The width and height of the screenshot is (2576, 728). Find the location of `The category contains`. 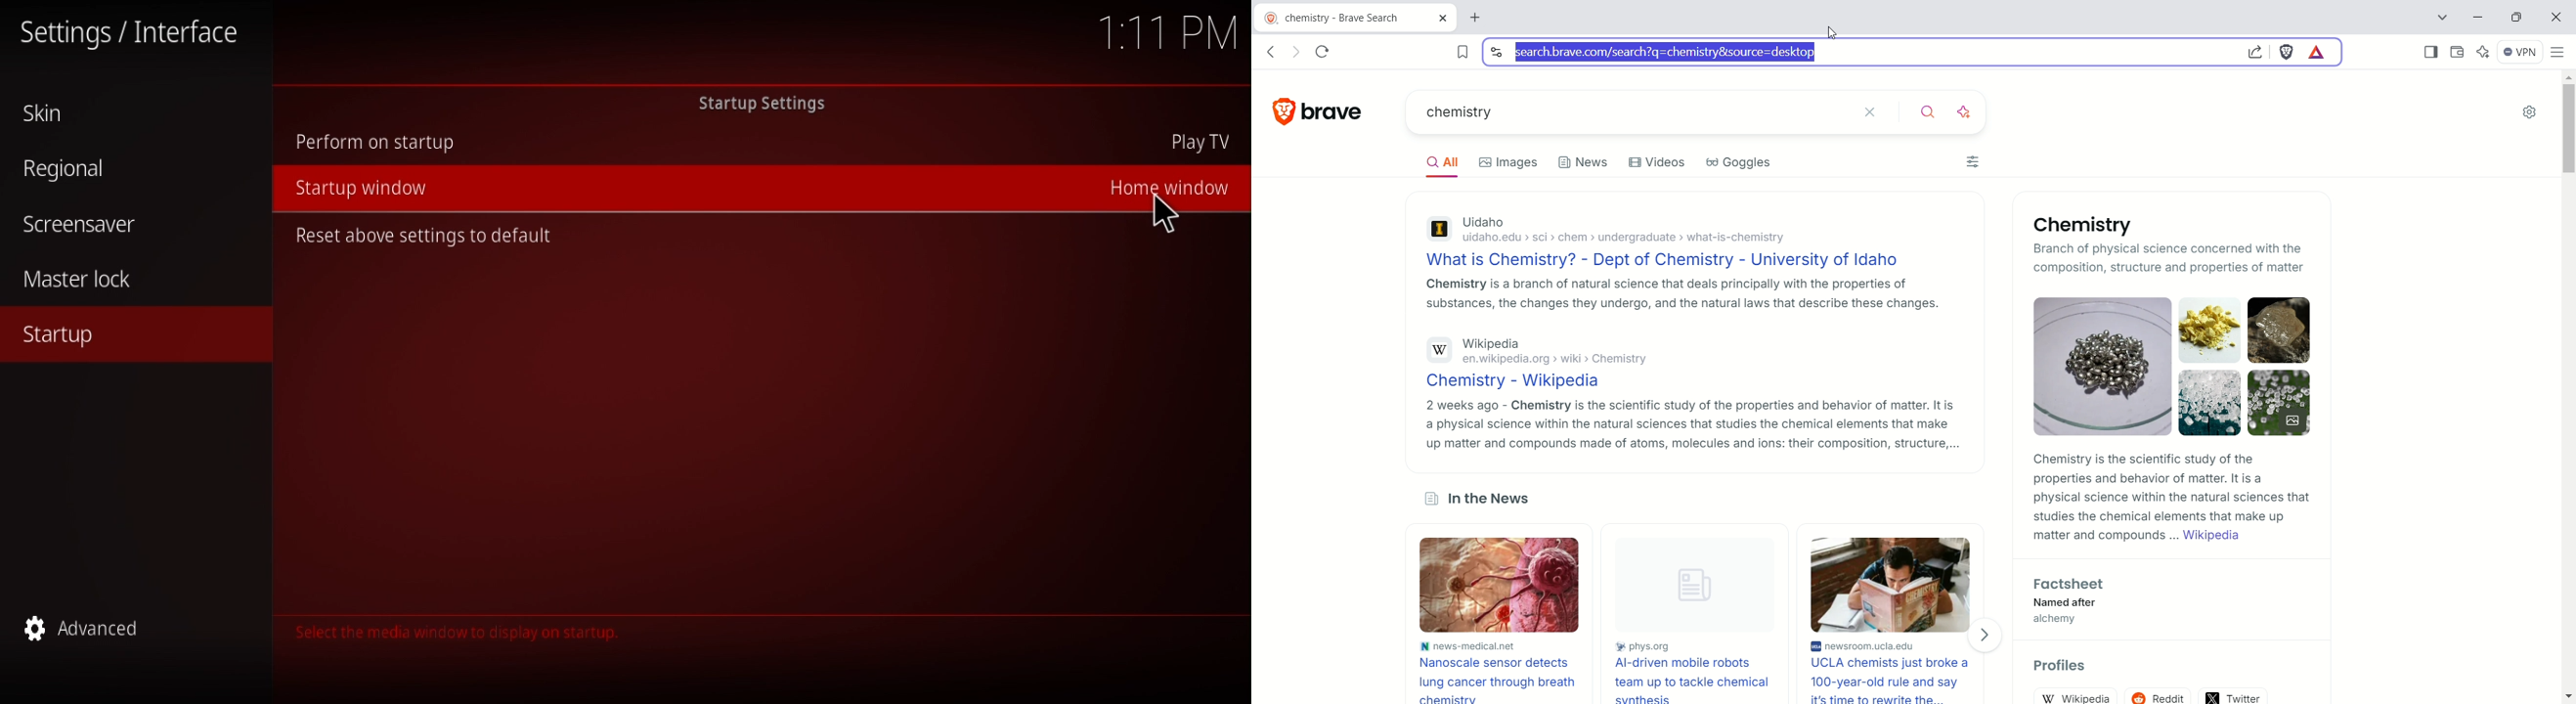

The category contains is located at coordinates (453, 633).